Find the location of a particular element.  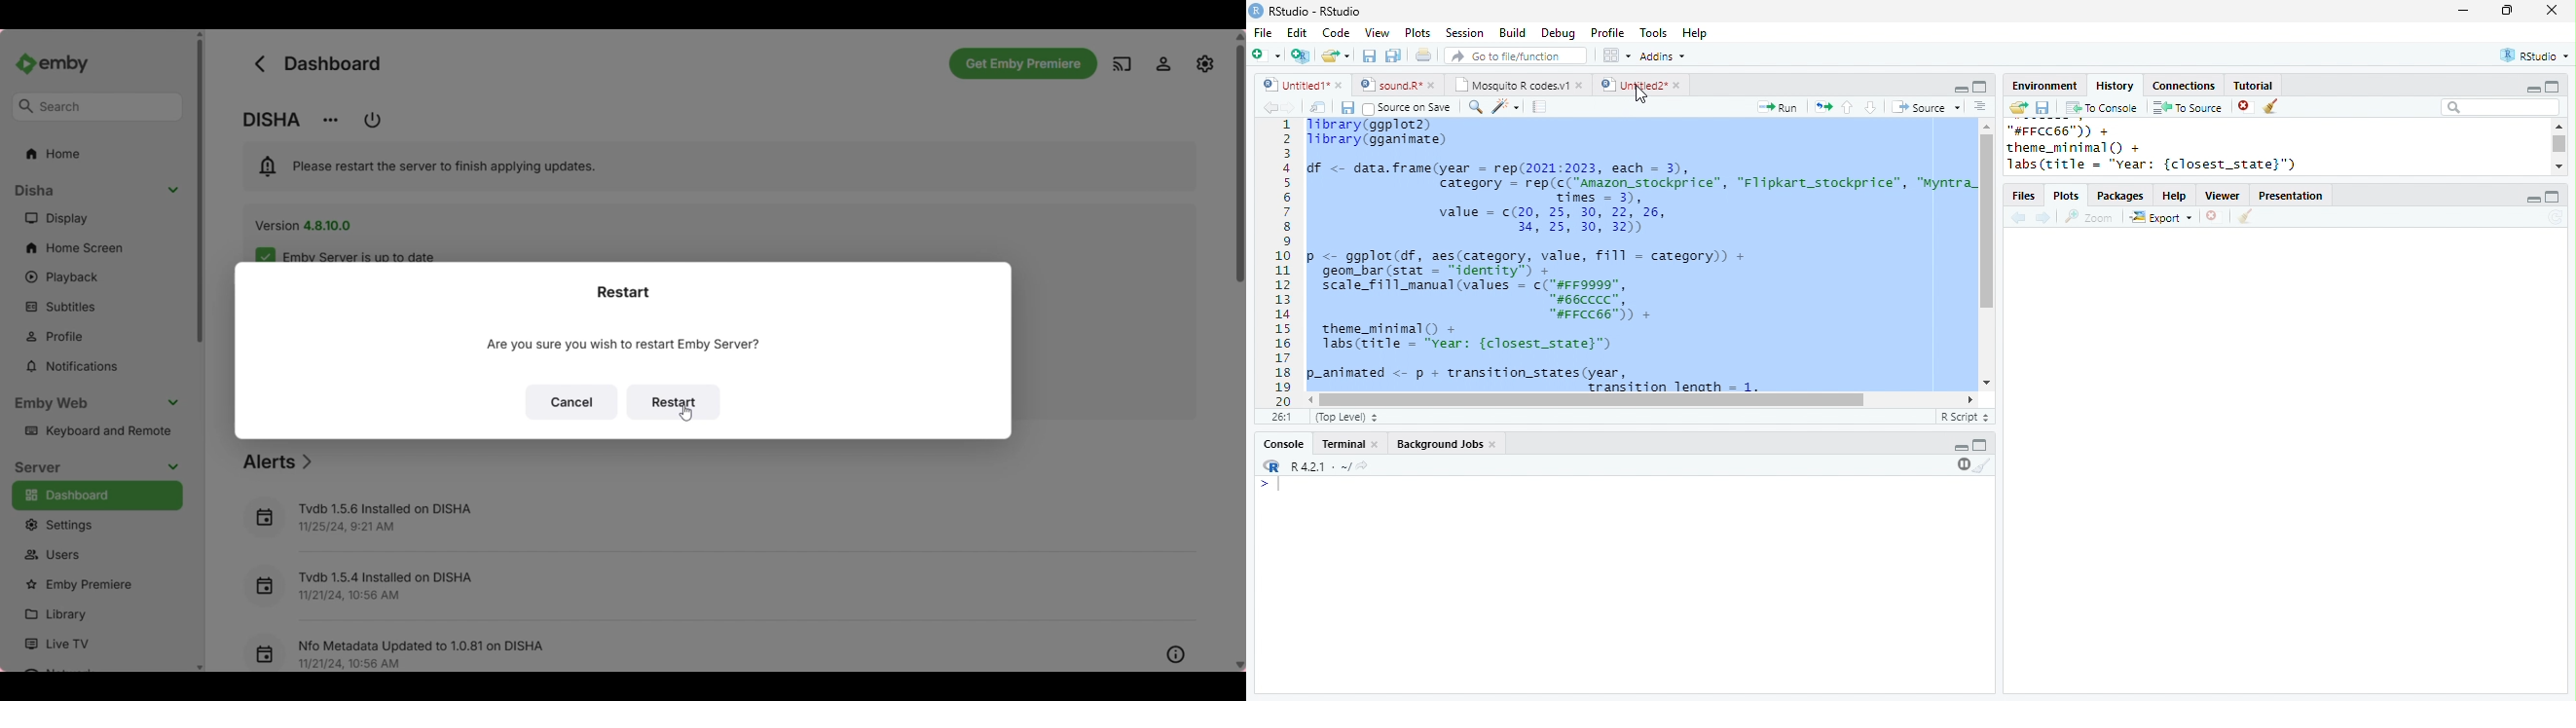

clear is located at coordinates (2270, 106).